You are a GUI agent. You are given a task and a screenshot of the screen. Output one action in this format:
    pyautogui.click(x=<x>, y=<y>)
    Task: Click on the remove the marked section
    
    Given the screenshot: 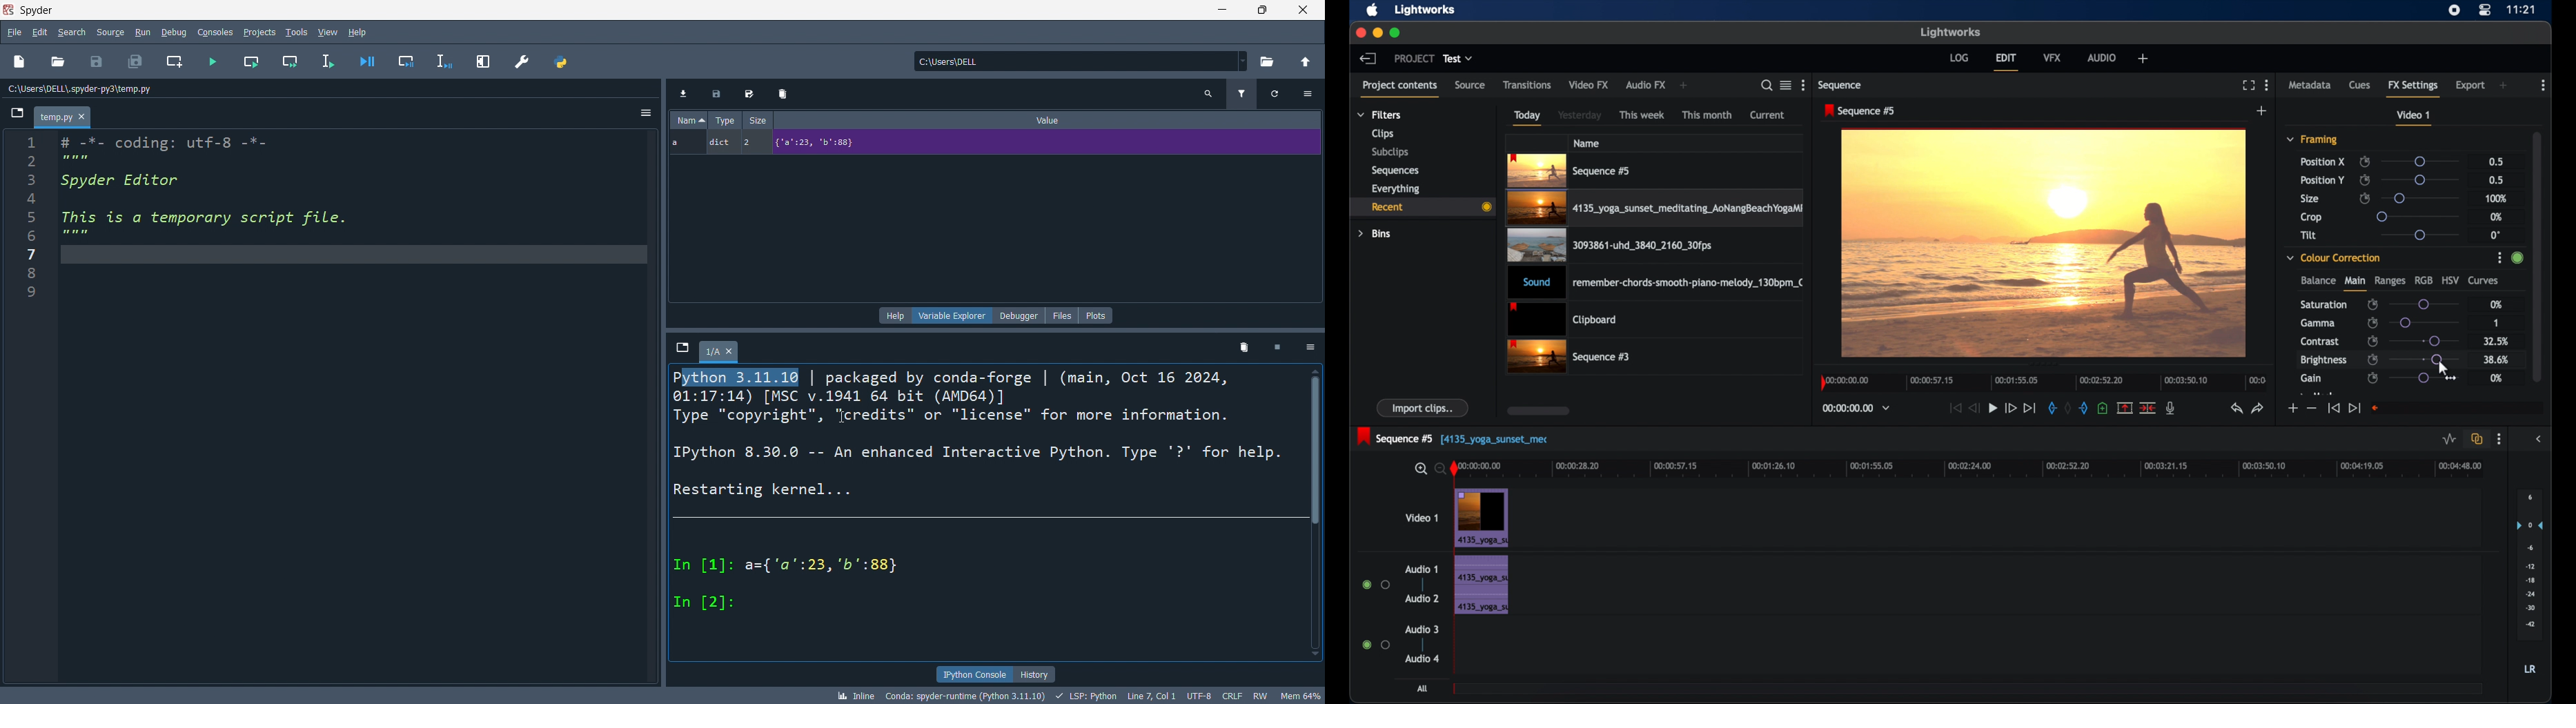 What is the action you would take?
    pyautogui.click(x=2124, y=408)
    